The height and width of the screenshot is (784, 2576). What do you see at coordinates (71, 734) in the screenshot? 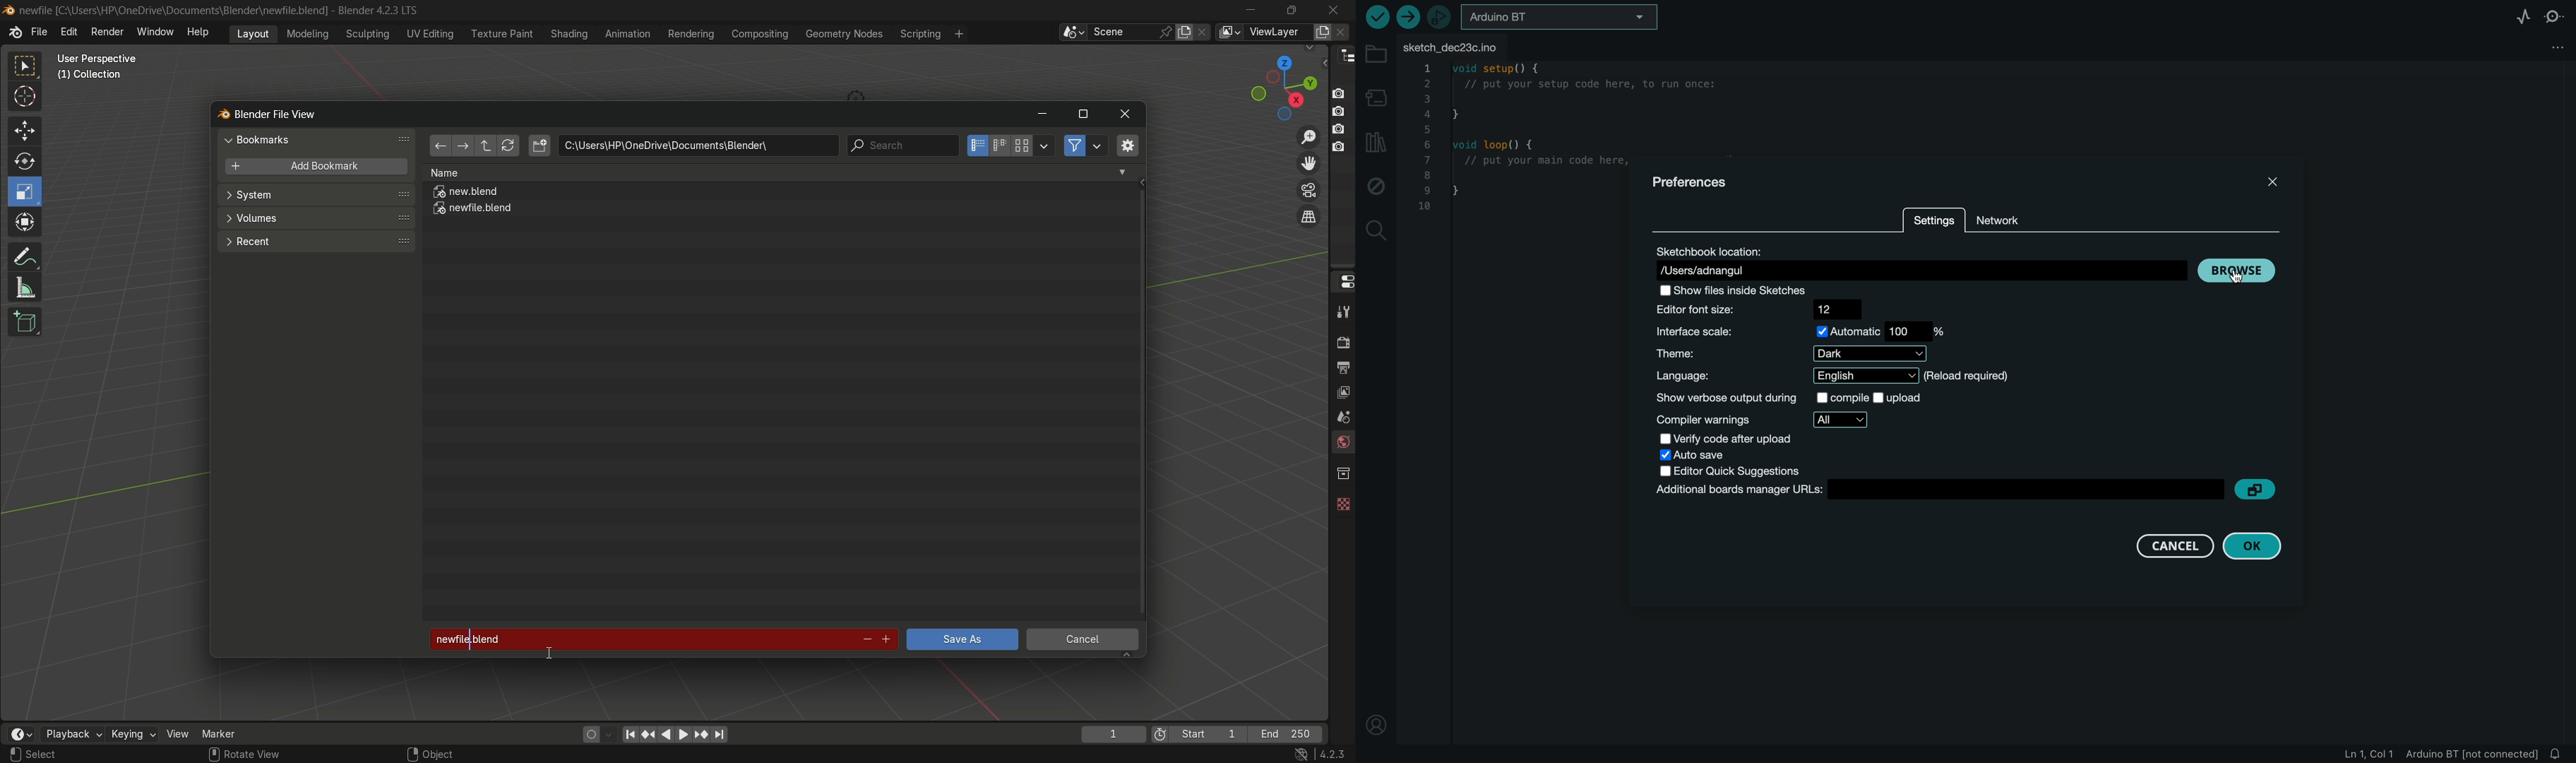
I see `playback` at bounding box center [71, 734].